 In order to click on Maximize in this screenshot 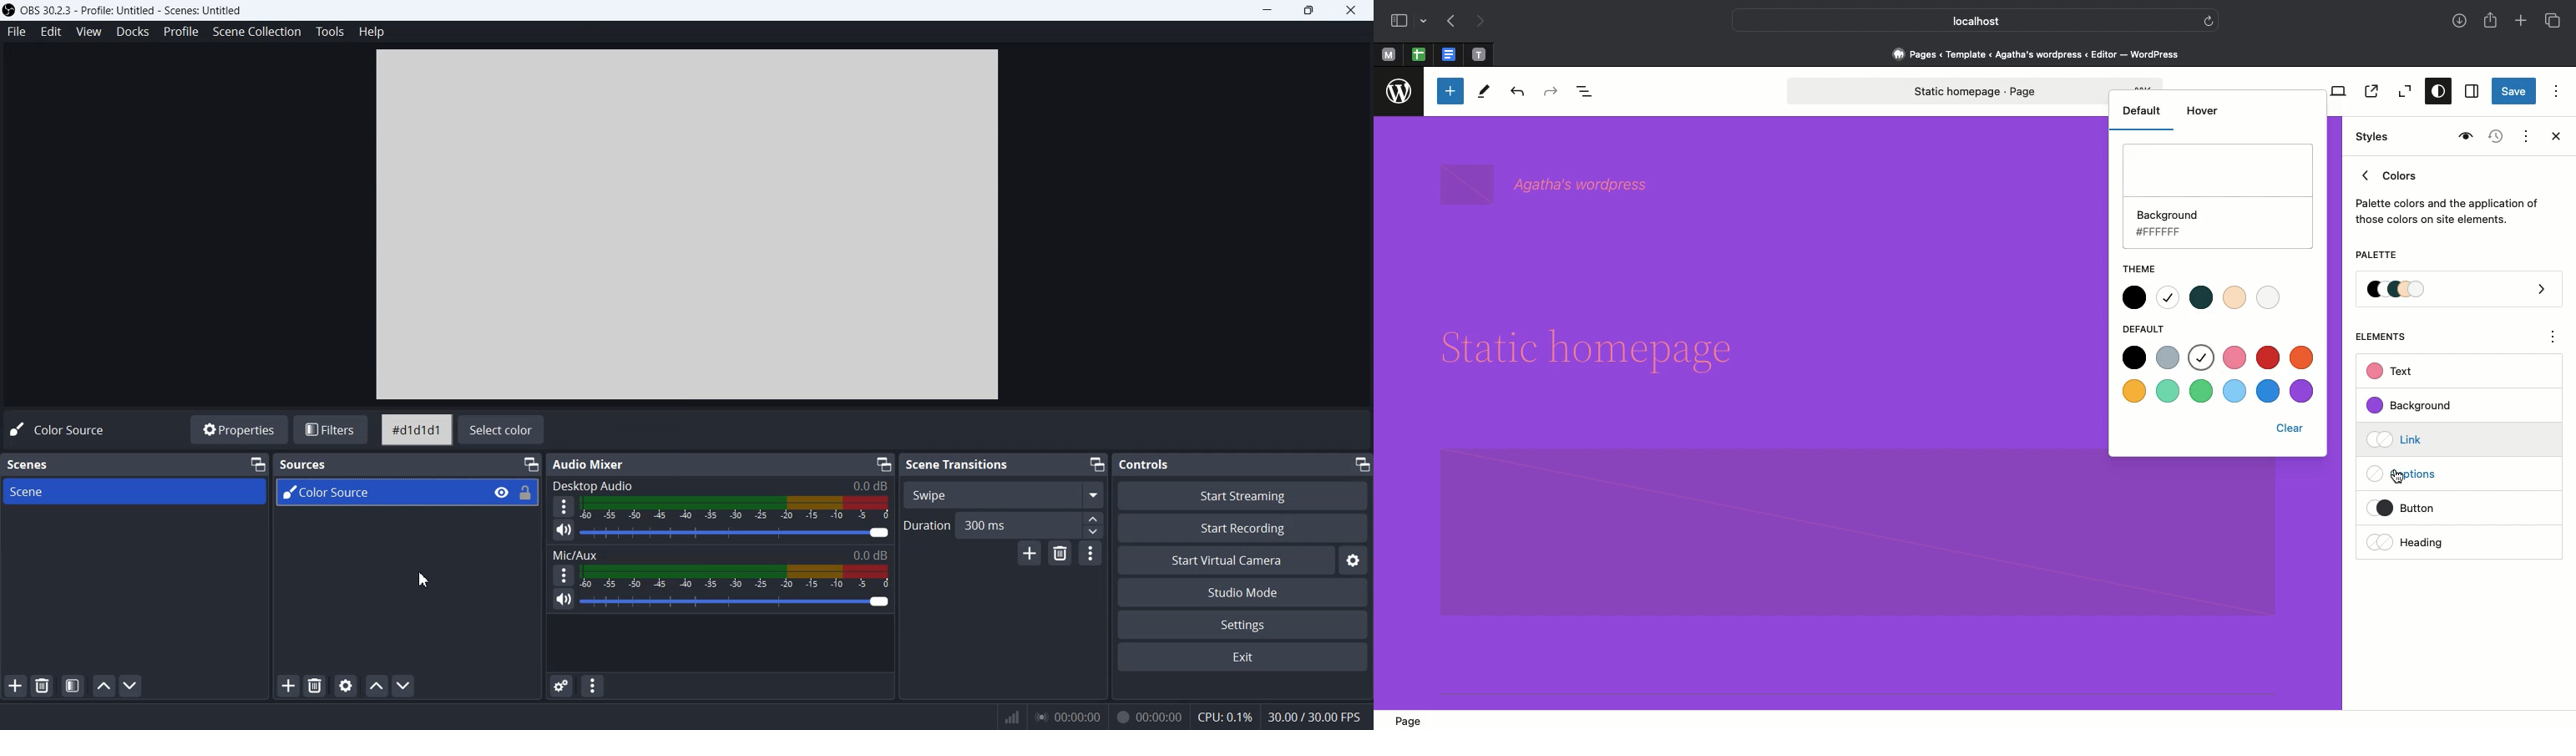, I will do `click(1311, 11)`.